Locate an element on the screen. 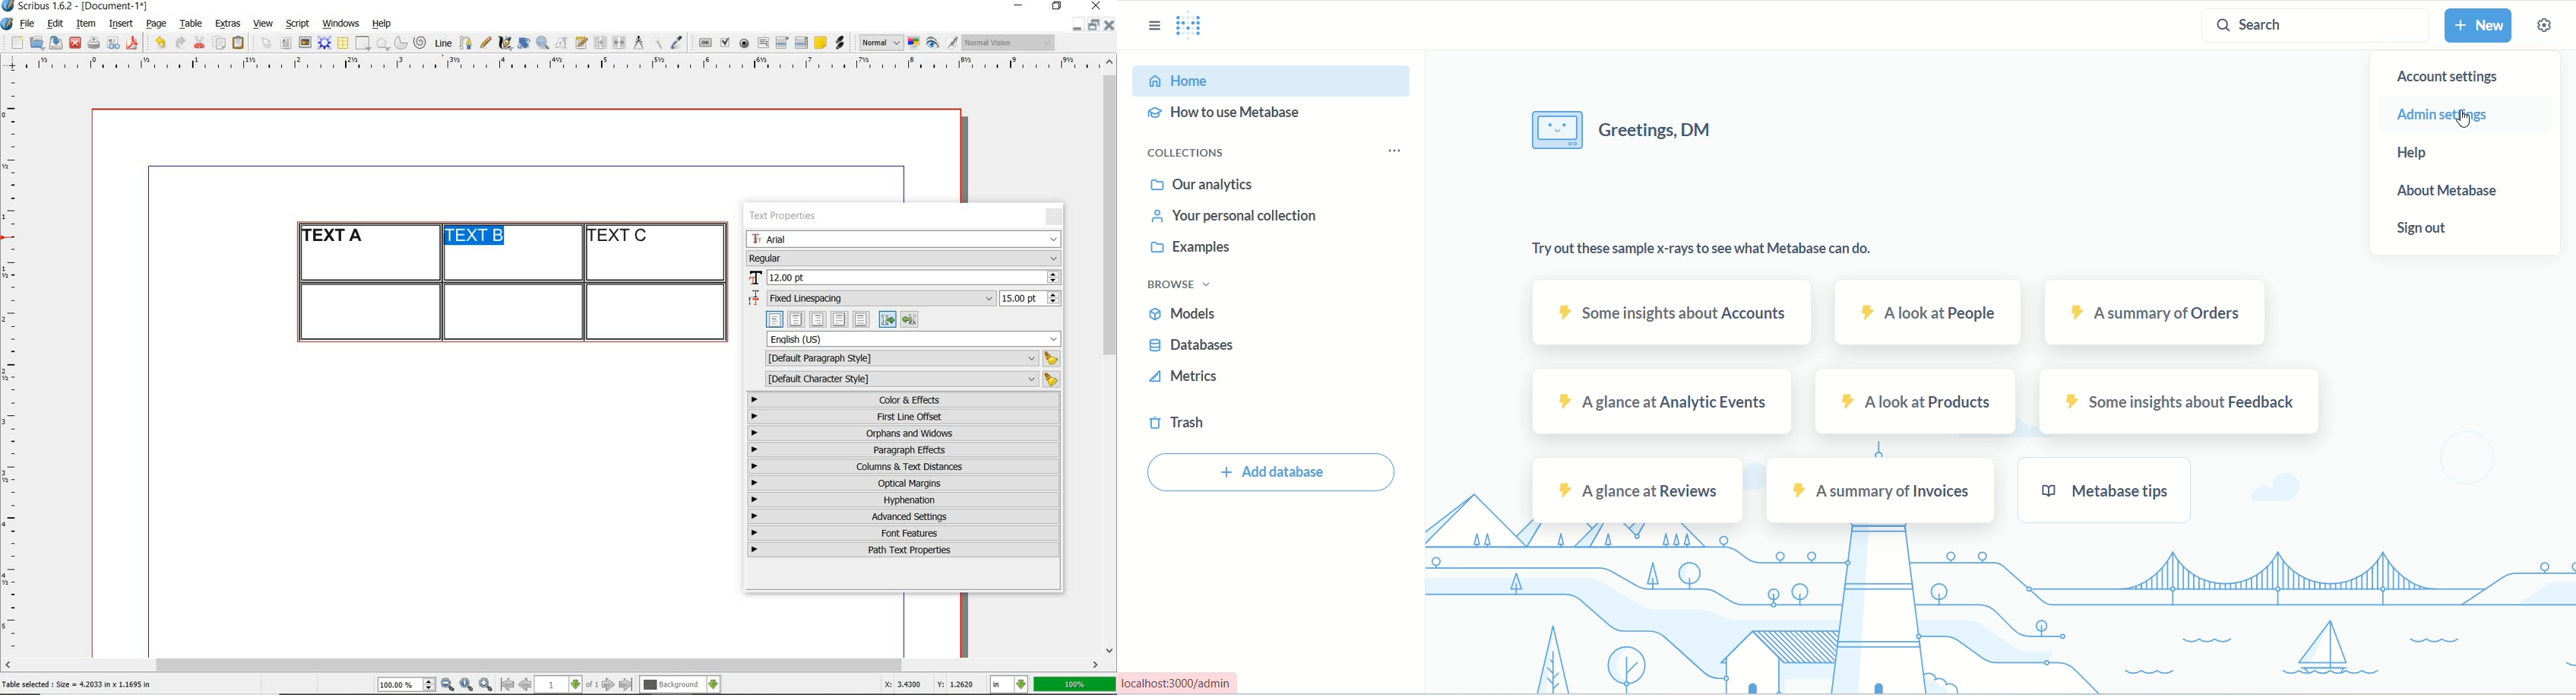 The image size is (2576, 700). fixed linespacing is located at coordinates (905, 299).